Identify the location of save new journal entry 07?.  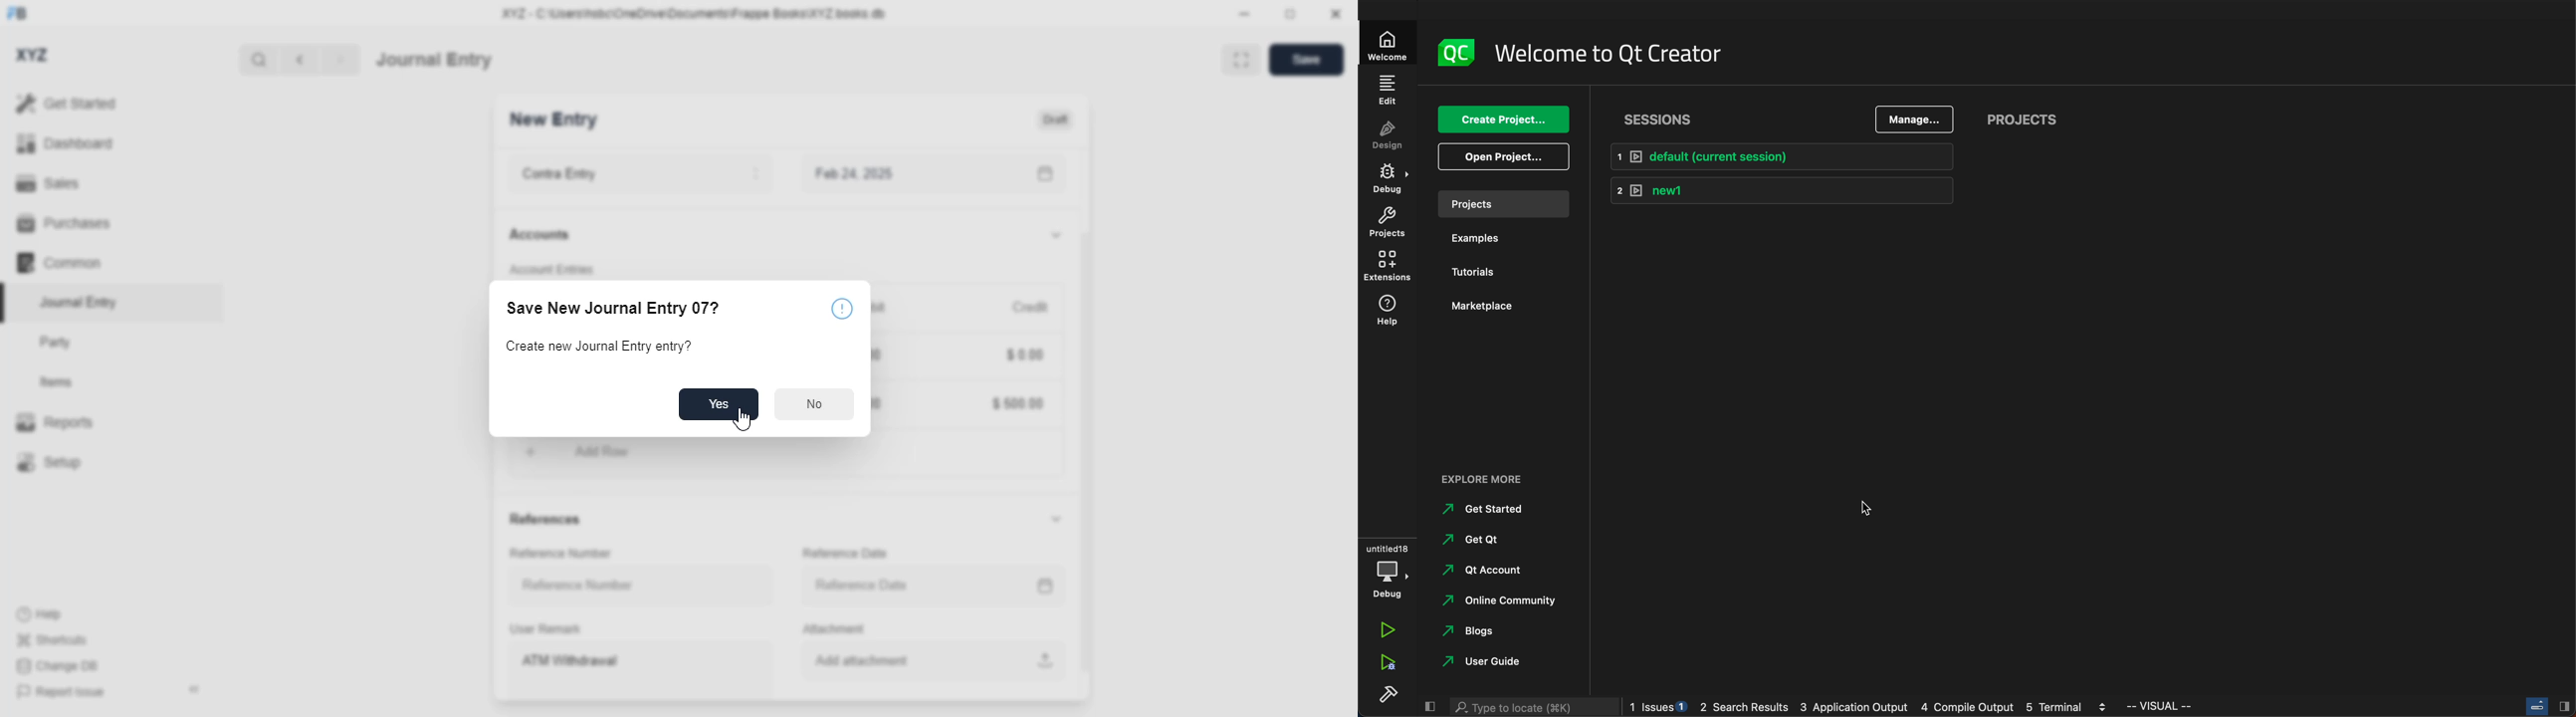
(613, 308).